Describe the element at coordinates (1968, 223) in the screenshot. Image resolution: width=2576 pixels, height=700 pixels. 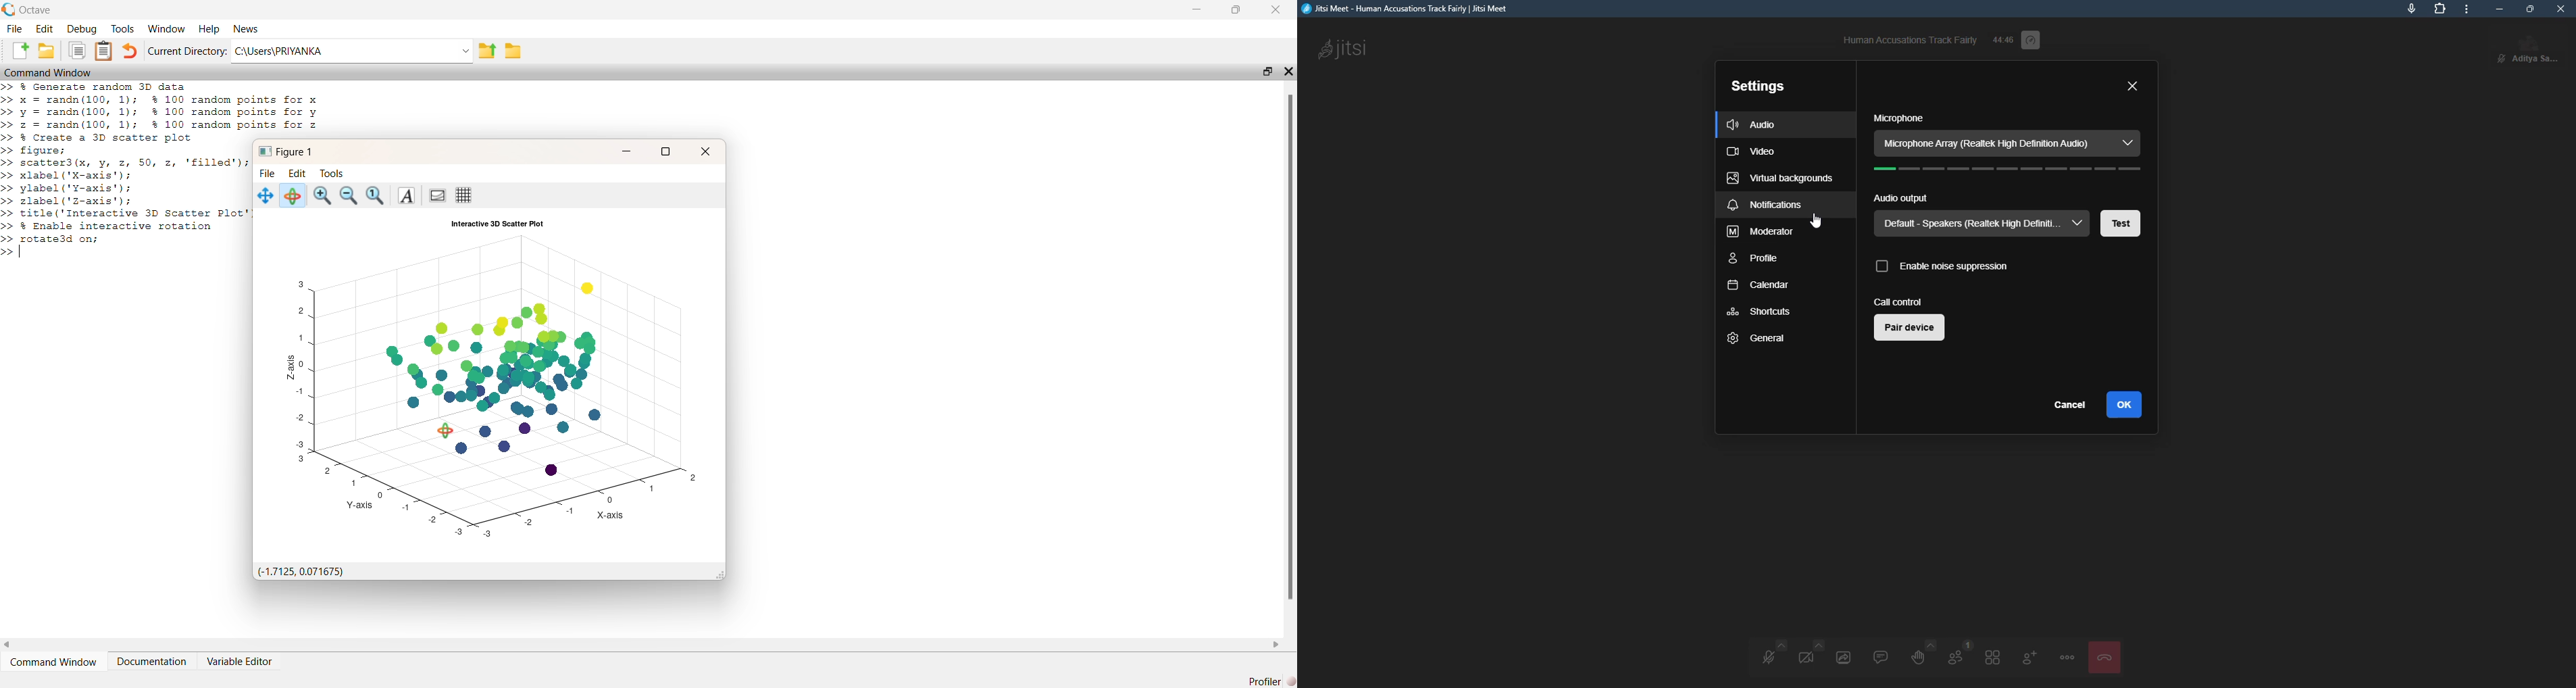
I see `default` at that location.